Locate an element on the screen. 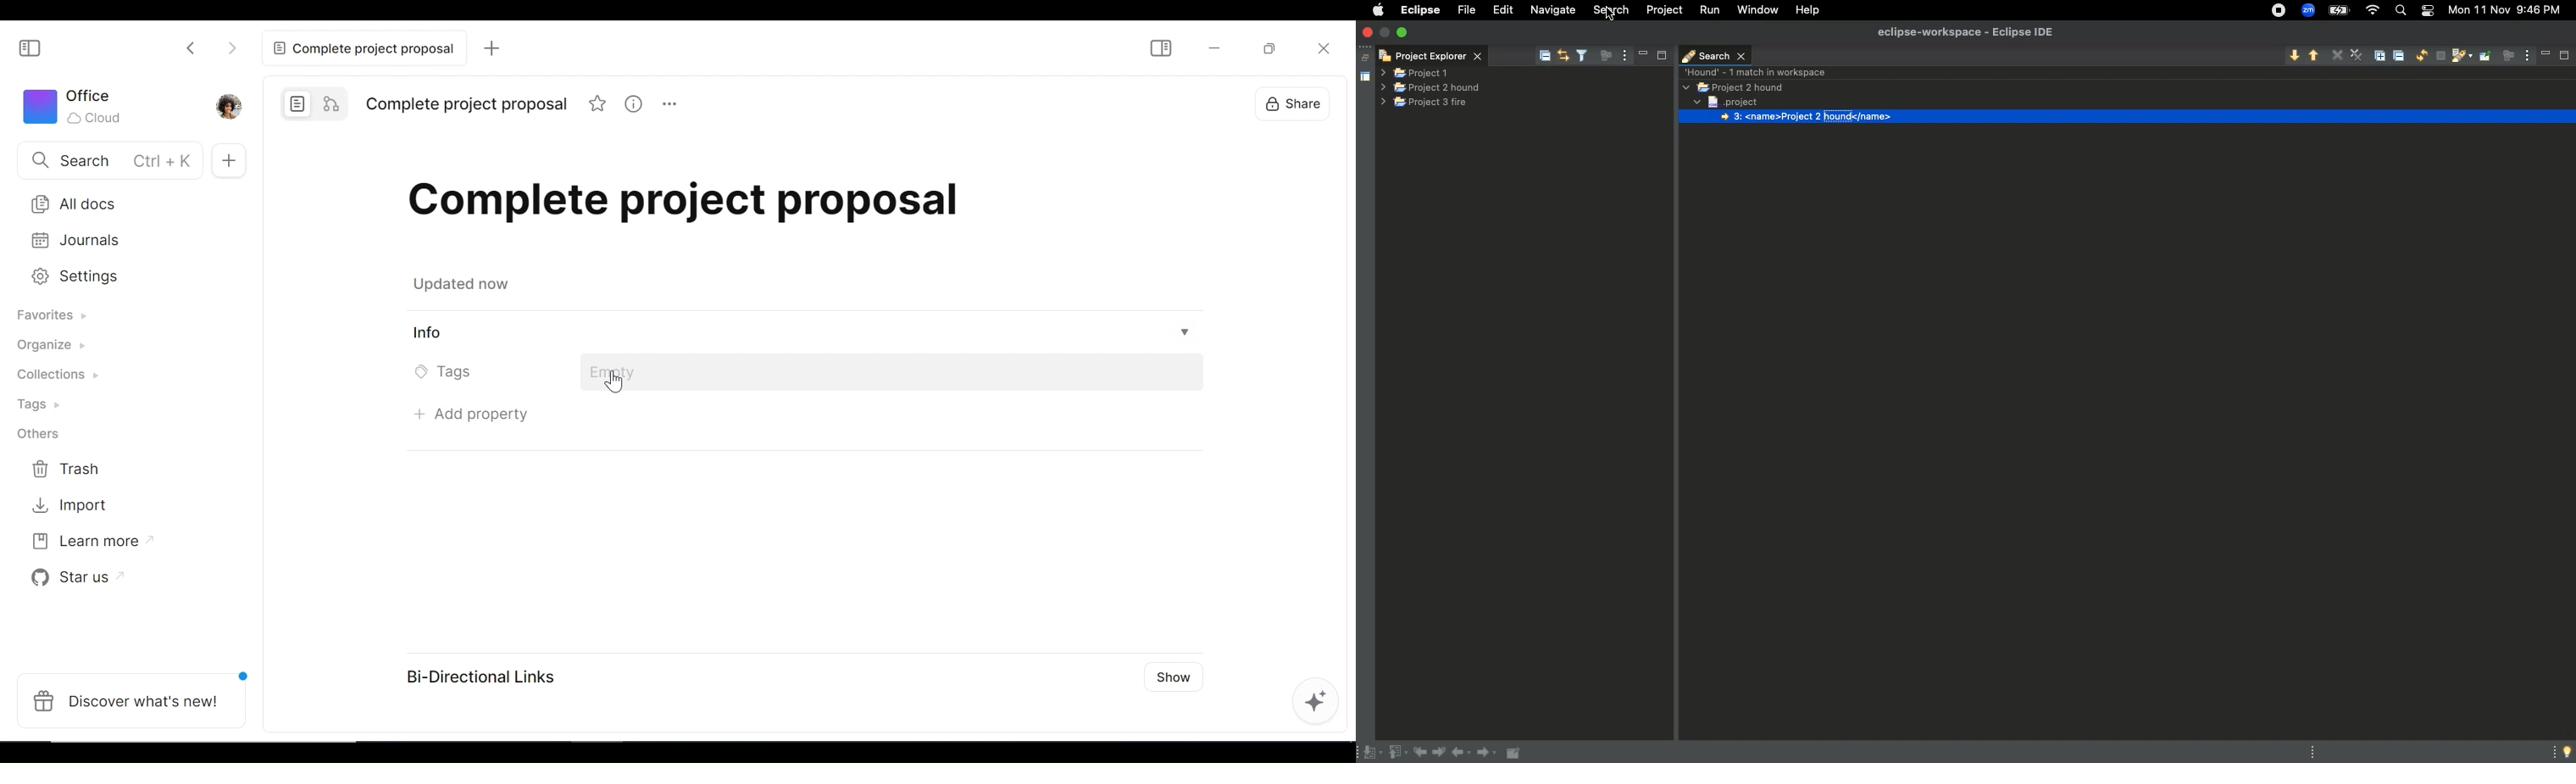 The image size is (2576, 784). minimise is located at coordinates (1386, 33).